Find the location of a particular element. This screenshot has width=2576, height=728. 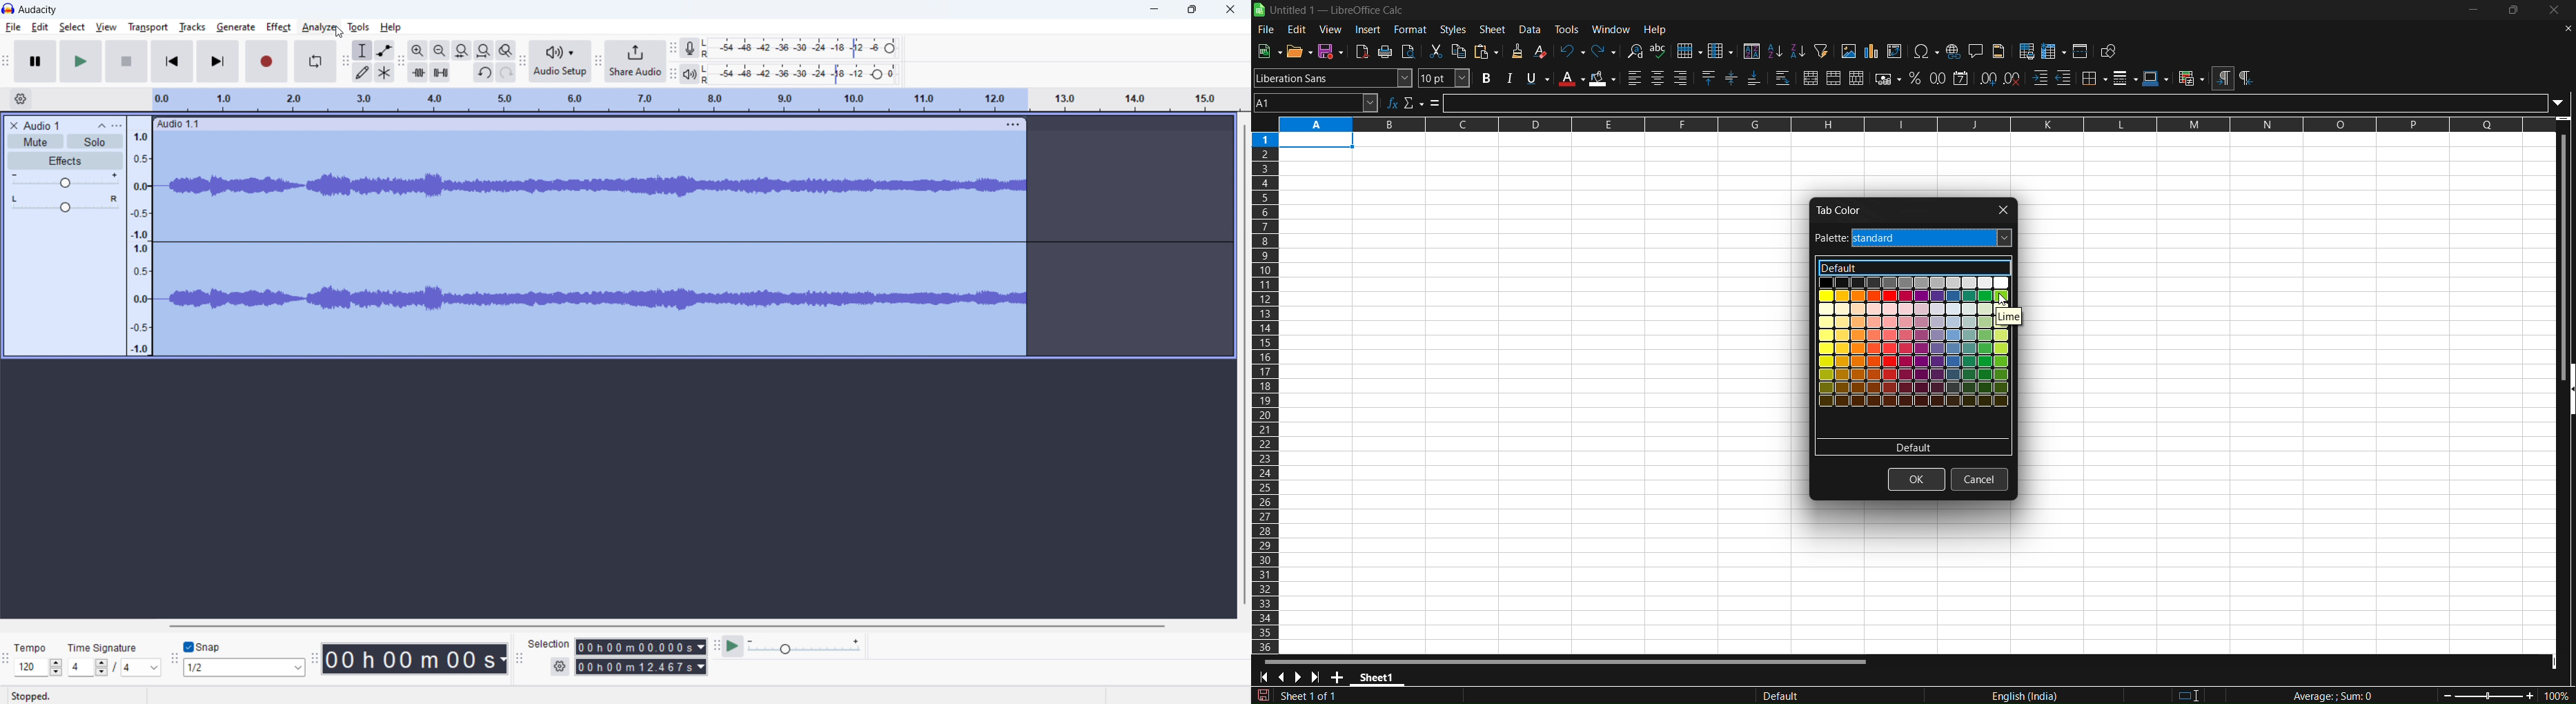

ok is located at coordinates (1916, 480).